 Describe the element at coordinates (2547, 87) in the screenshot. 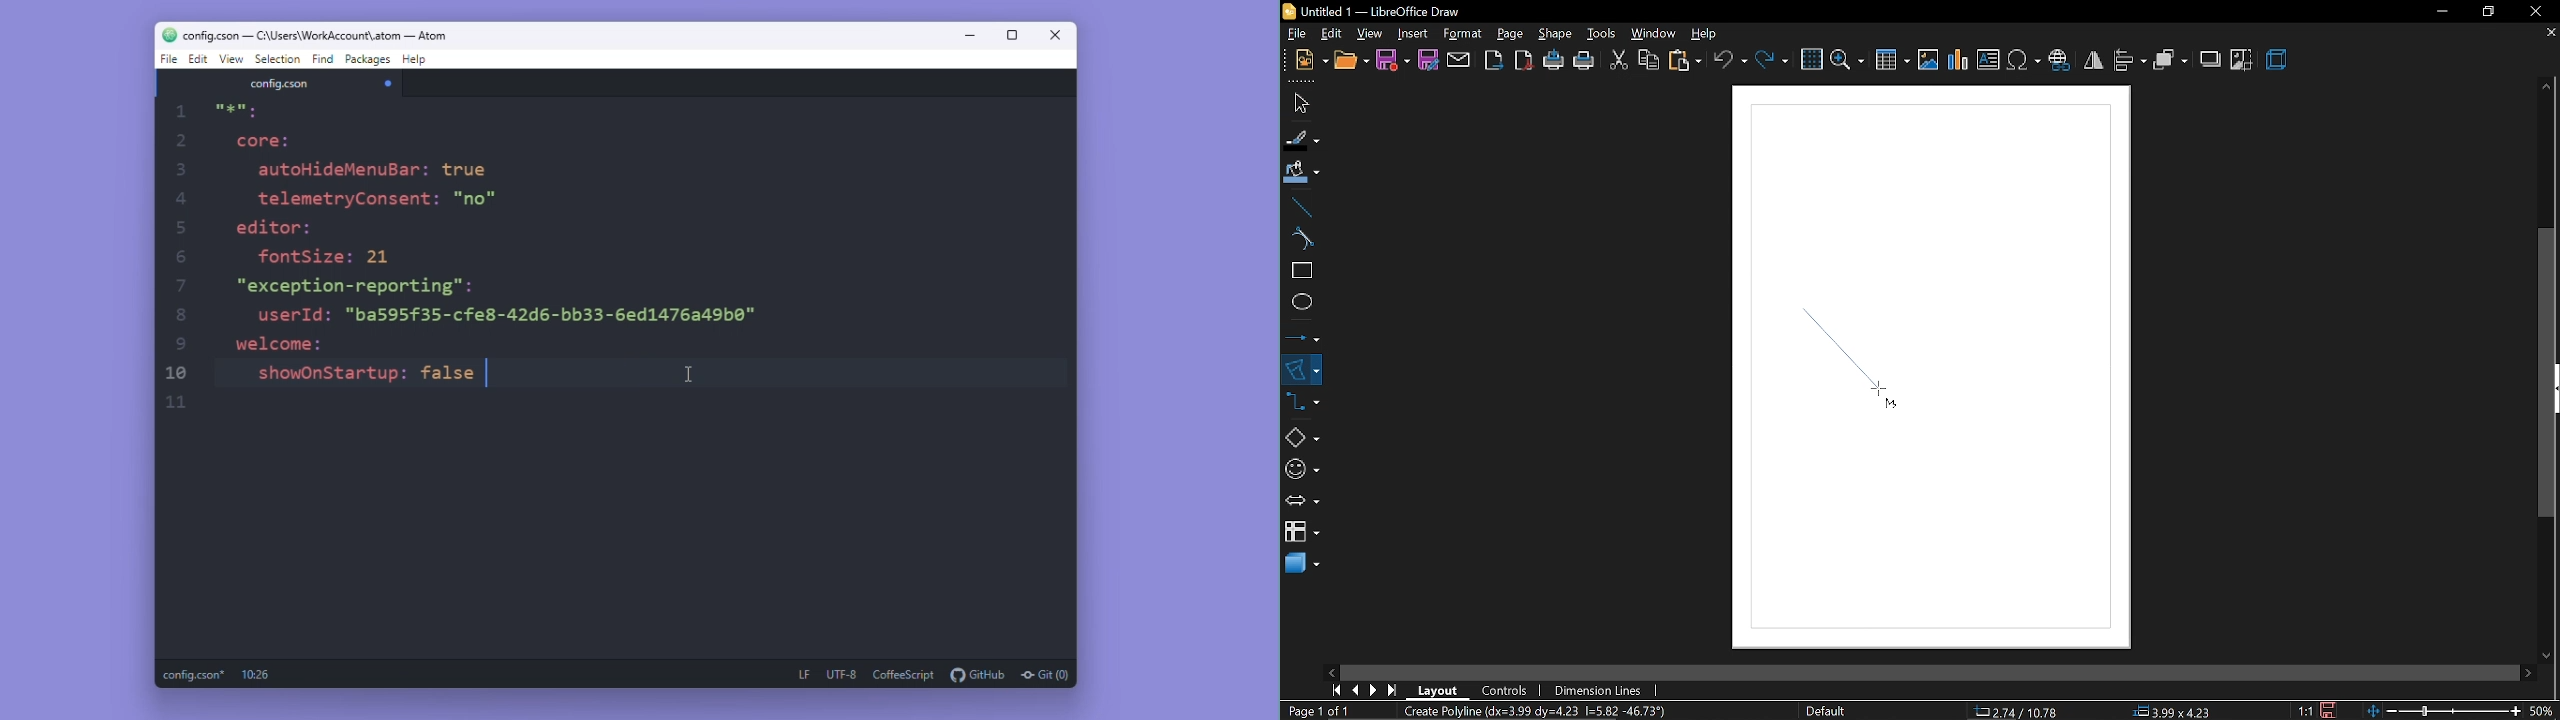

I see `move up` at that location.